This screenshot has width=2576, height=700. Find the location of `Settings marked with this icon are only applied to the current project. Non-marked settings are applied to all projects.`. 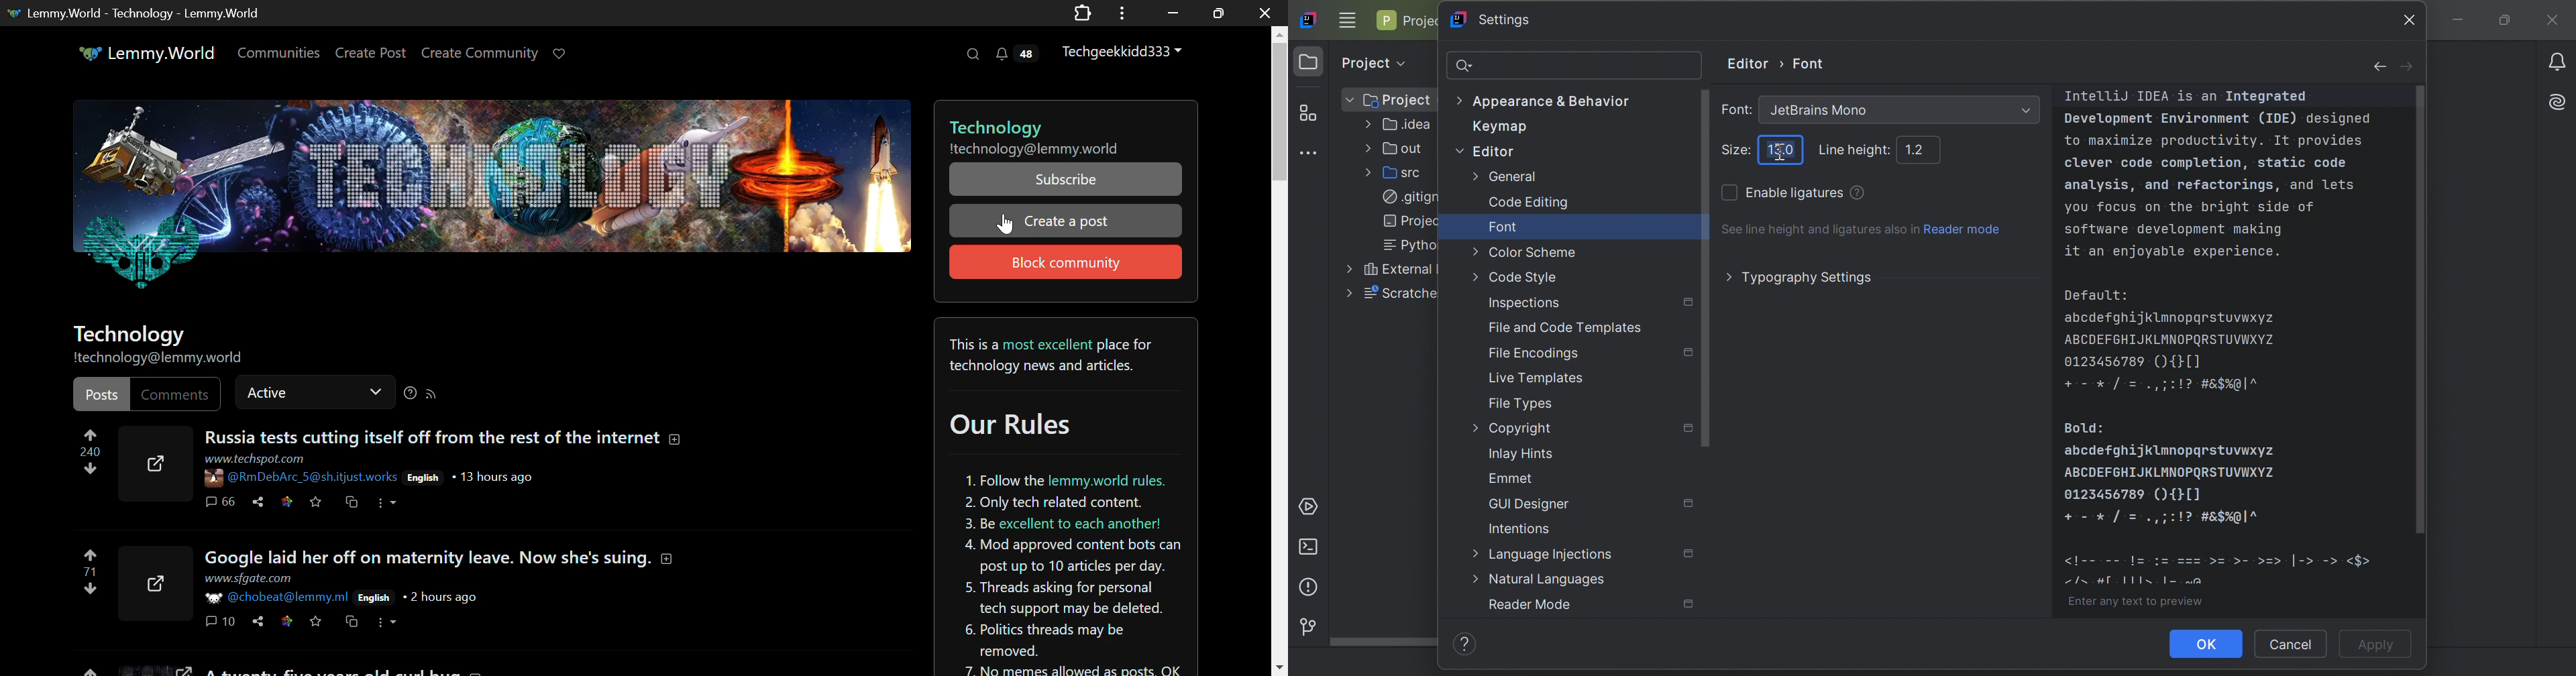

Settings marked with this icon are only applied to the current project. Non-marked settings are applied to all projects. is located at coordinates (1690, 605).